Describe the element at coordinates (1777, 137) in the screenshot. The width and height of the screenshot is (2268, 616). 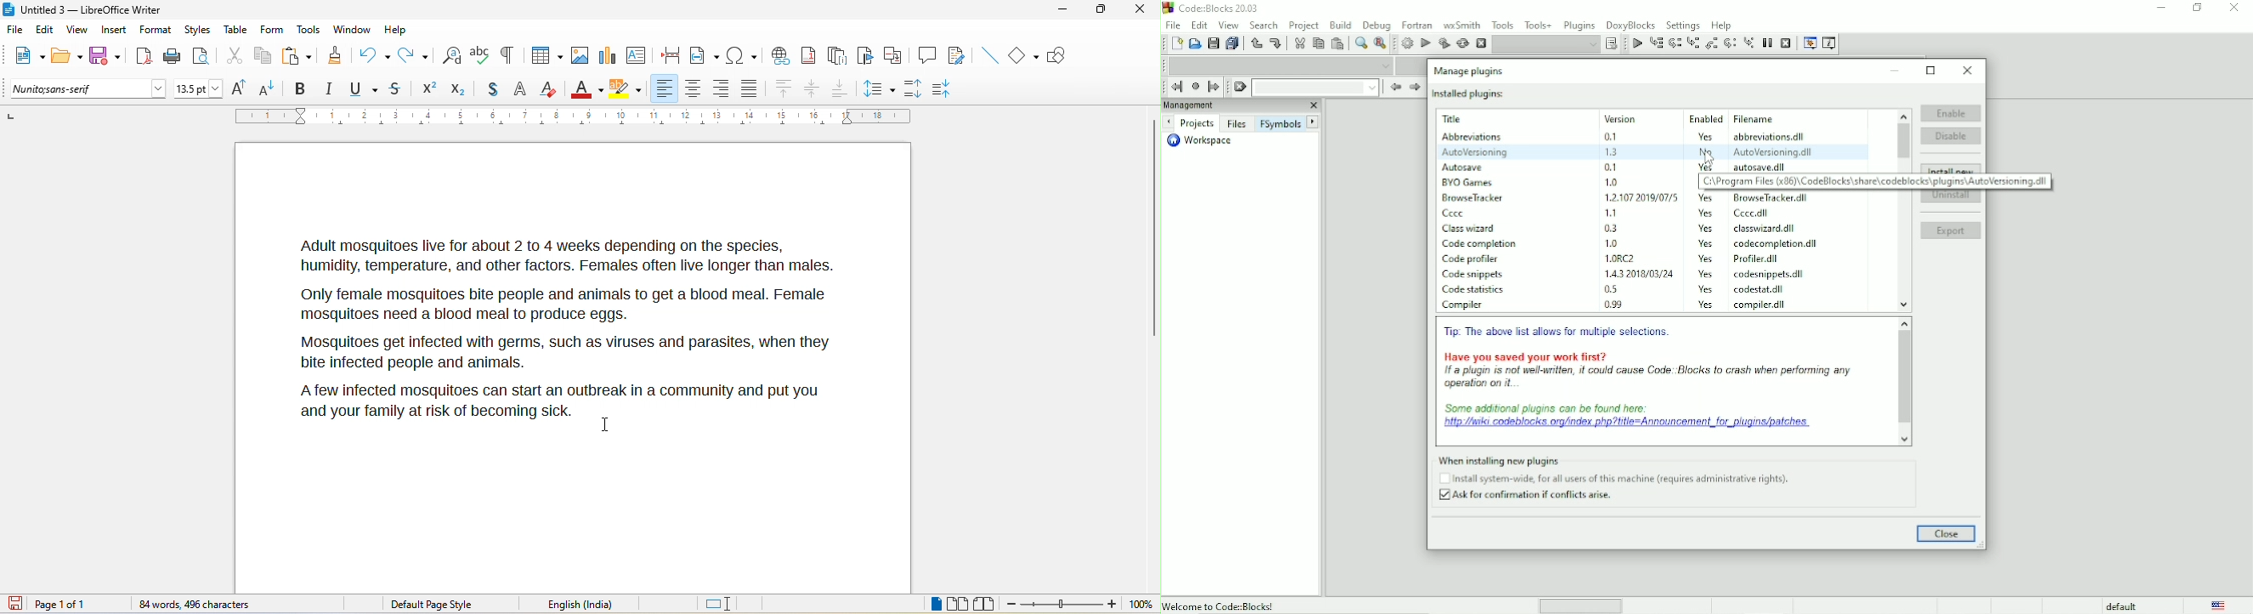
I see `file` at that location.